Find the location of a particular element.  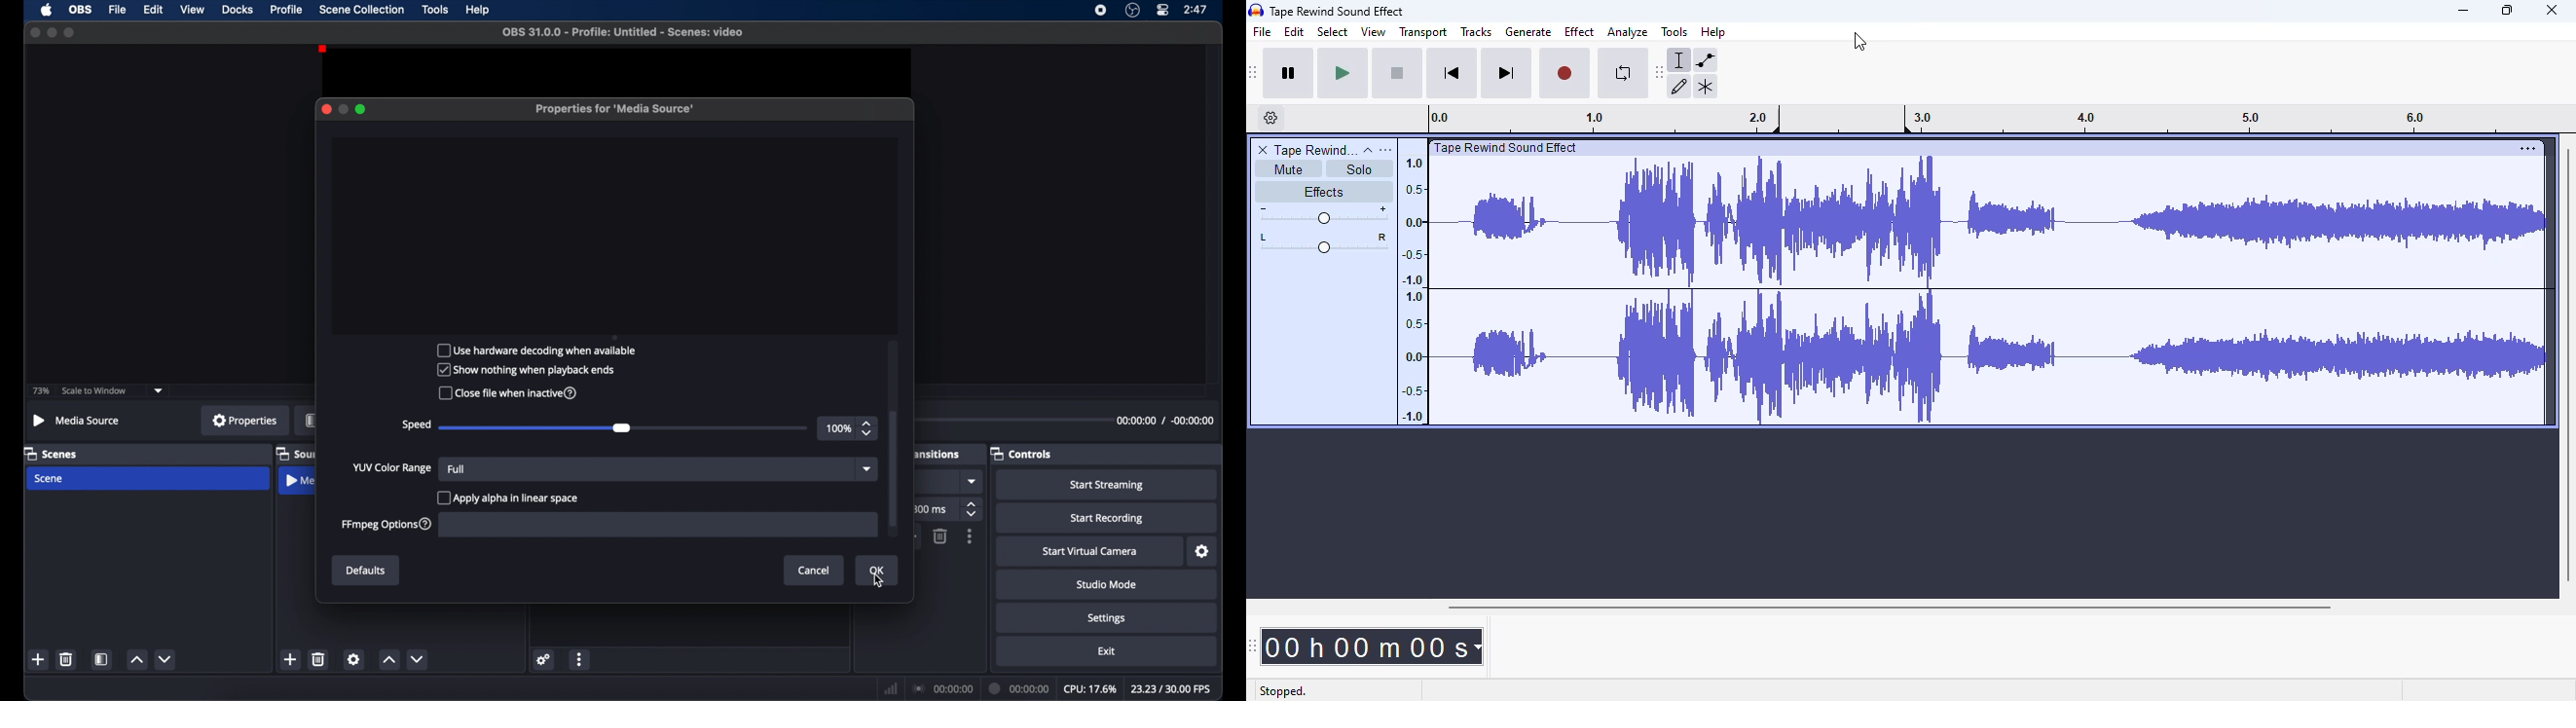

minimize is located at coordinates (2463, 11).